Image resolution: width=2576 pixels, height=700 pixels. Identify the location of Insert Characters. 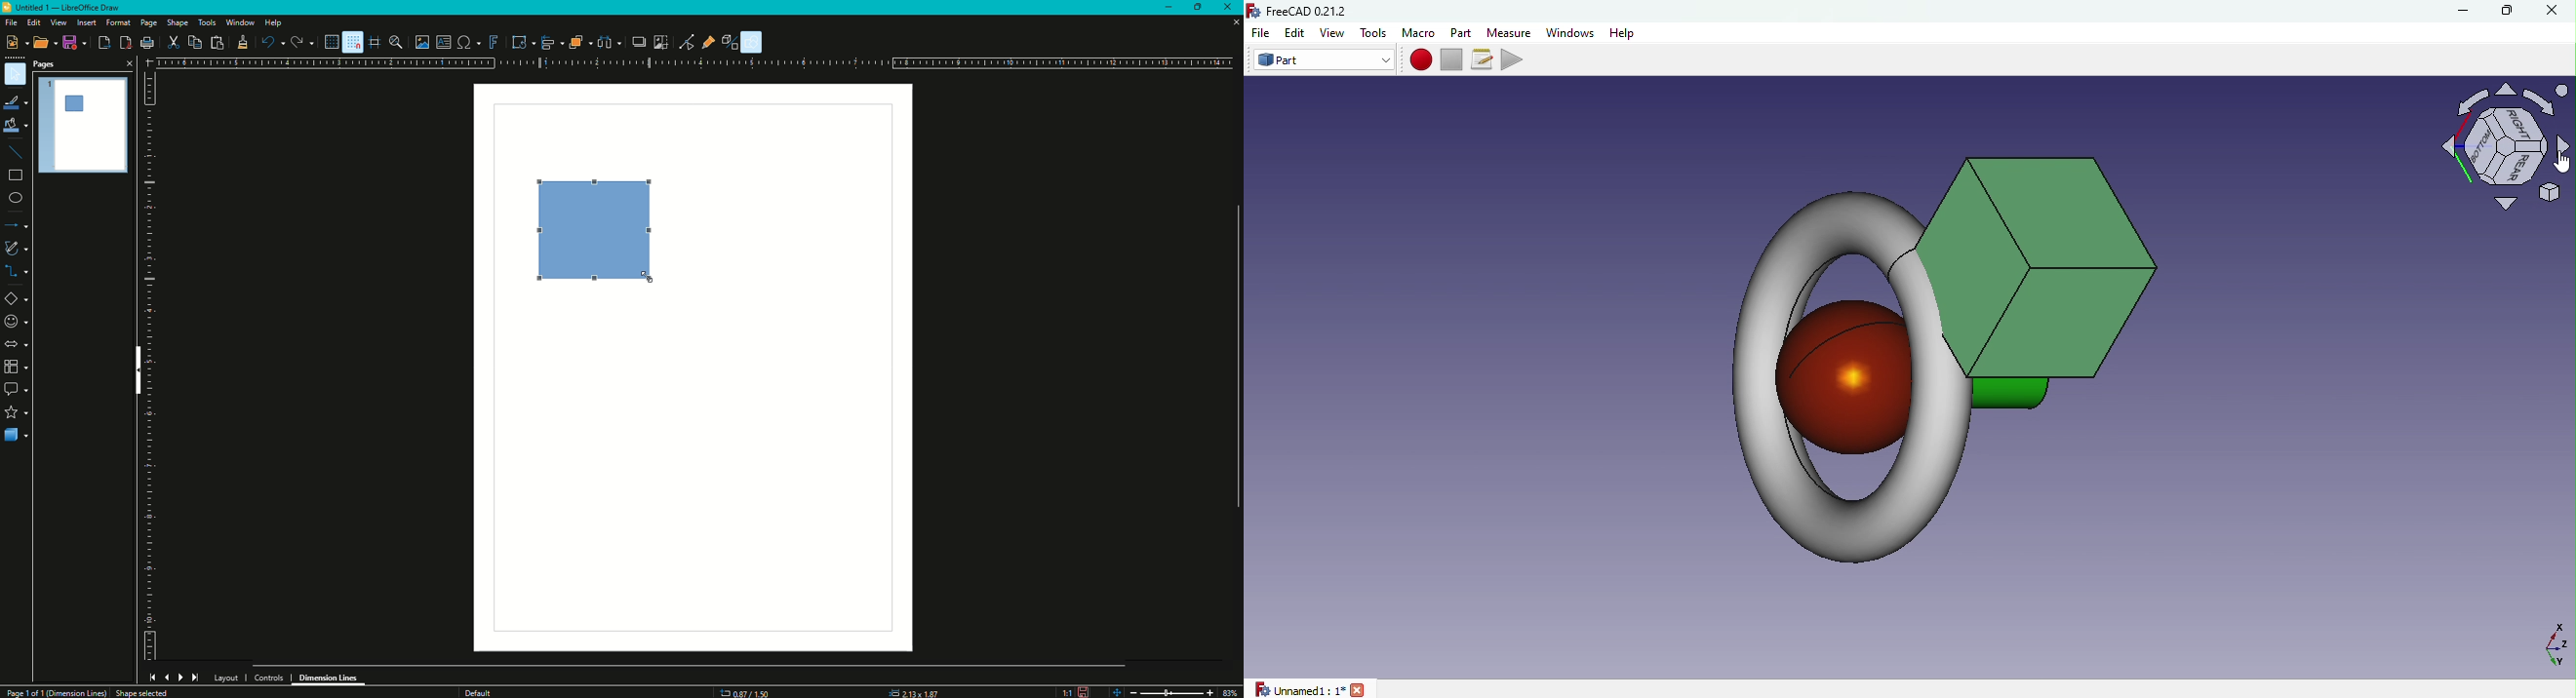
(15, 322).